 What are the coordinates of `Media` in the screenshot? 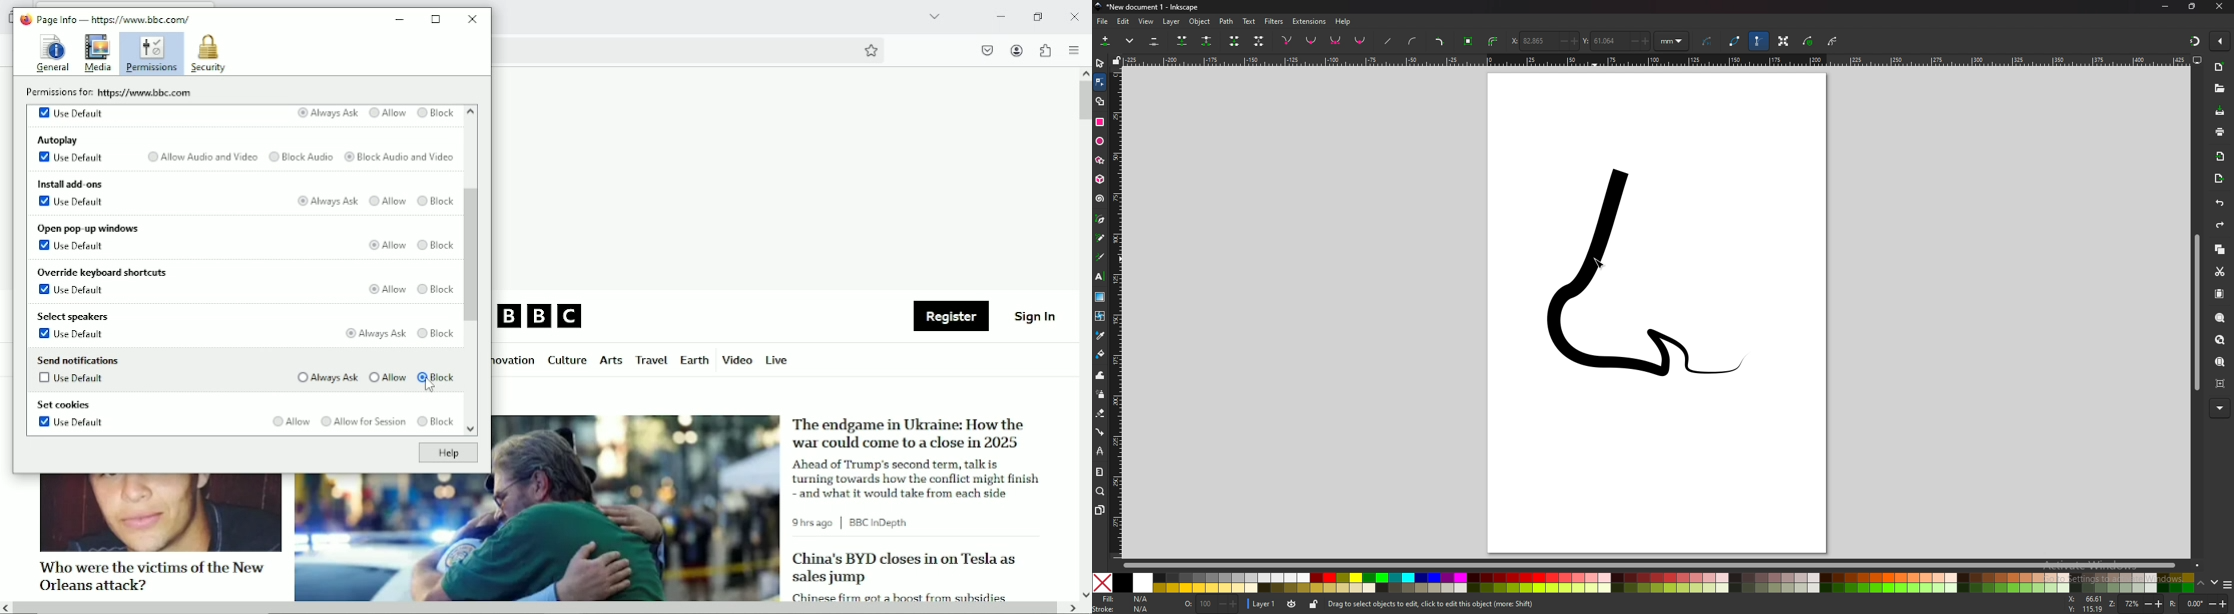 It's located at (98, 54).